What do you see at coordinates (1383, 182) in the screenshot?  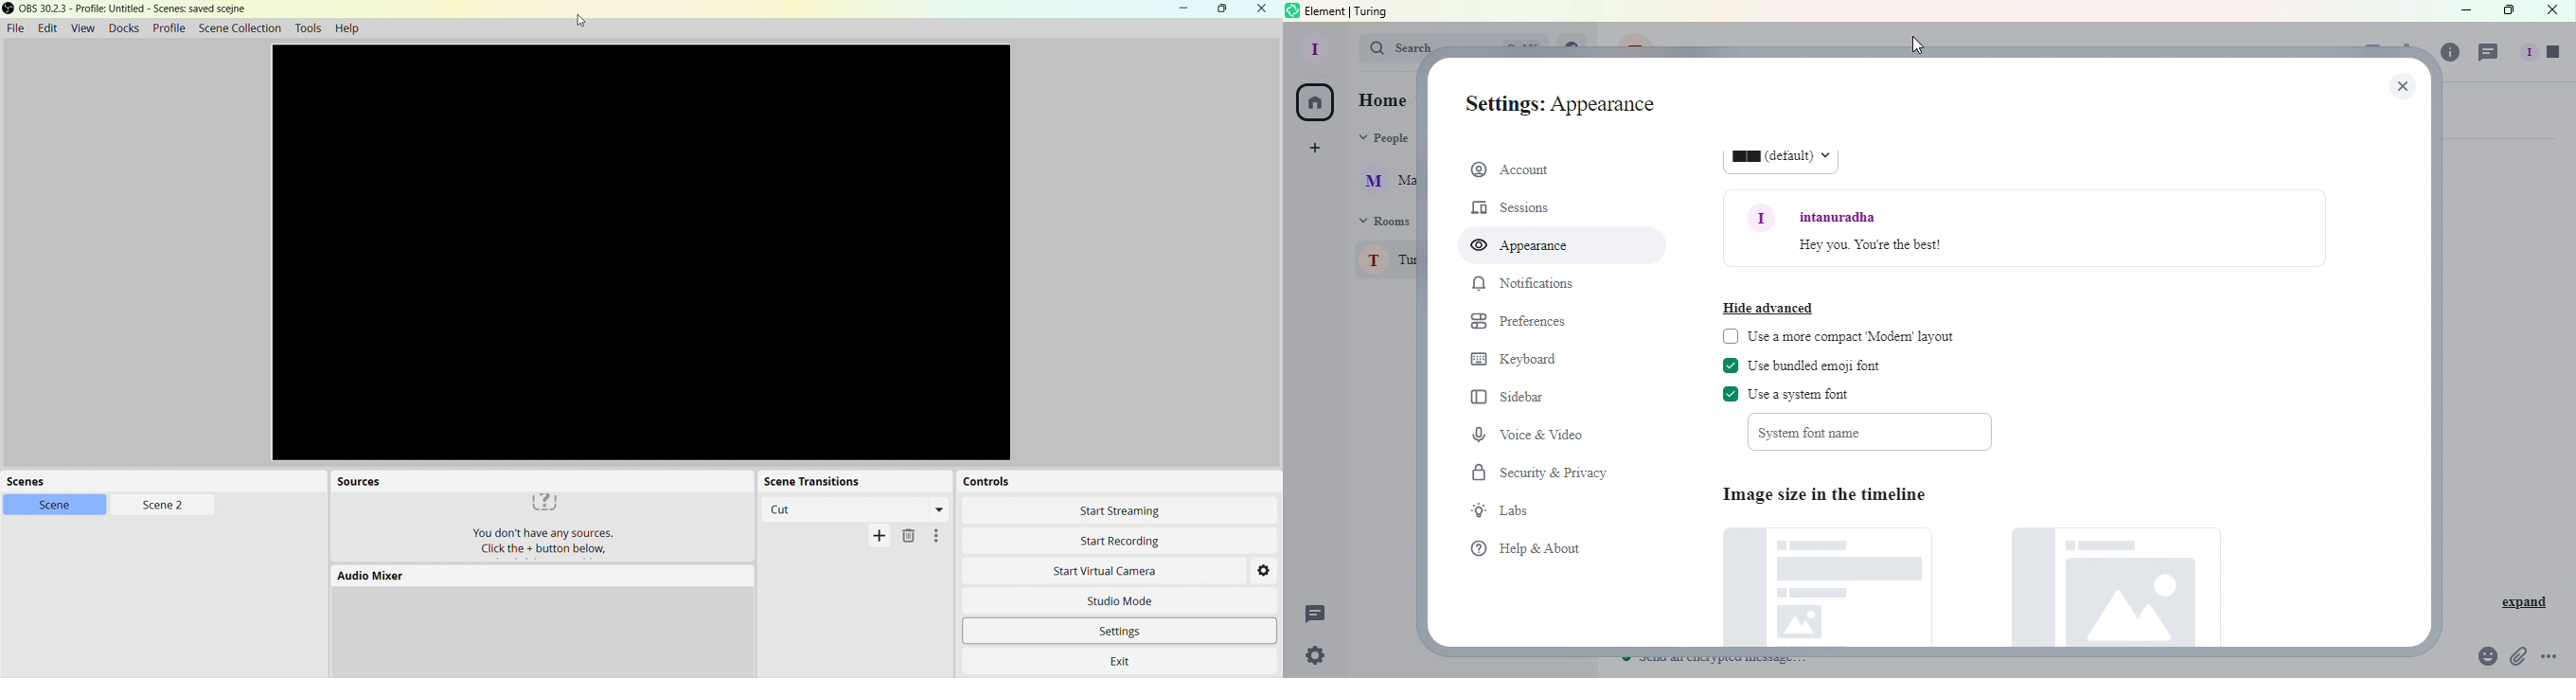 I see `Martina Tornello` at bounding box center [1383, 182].